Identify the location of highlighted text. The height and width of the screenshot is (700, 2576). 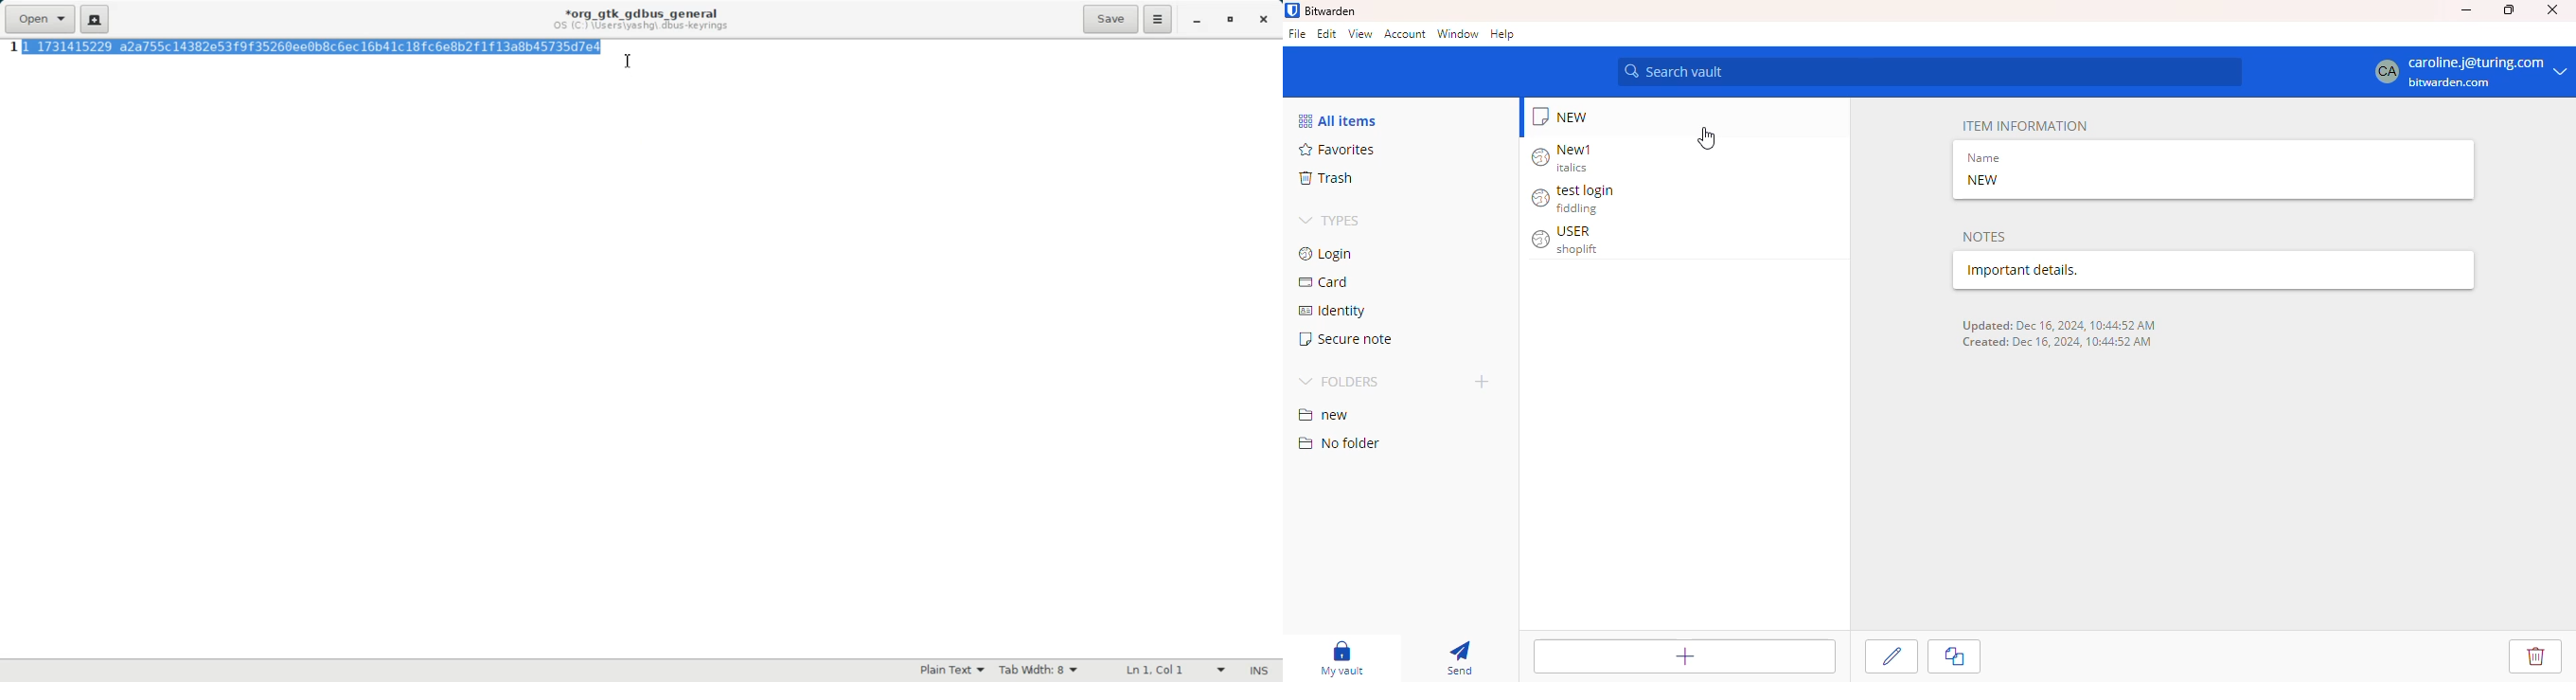
(312, 45).